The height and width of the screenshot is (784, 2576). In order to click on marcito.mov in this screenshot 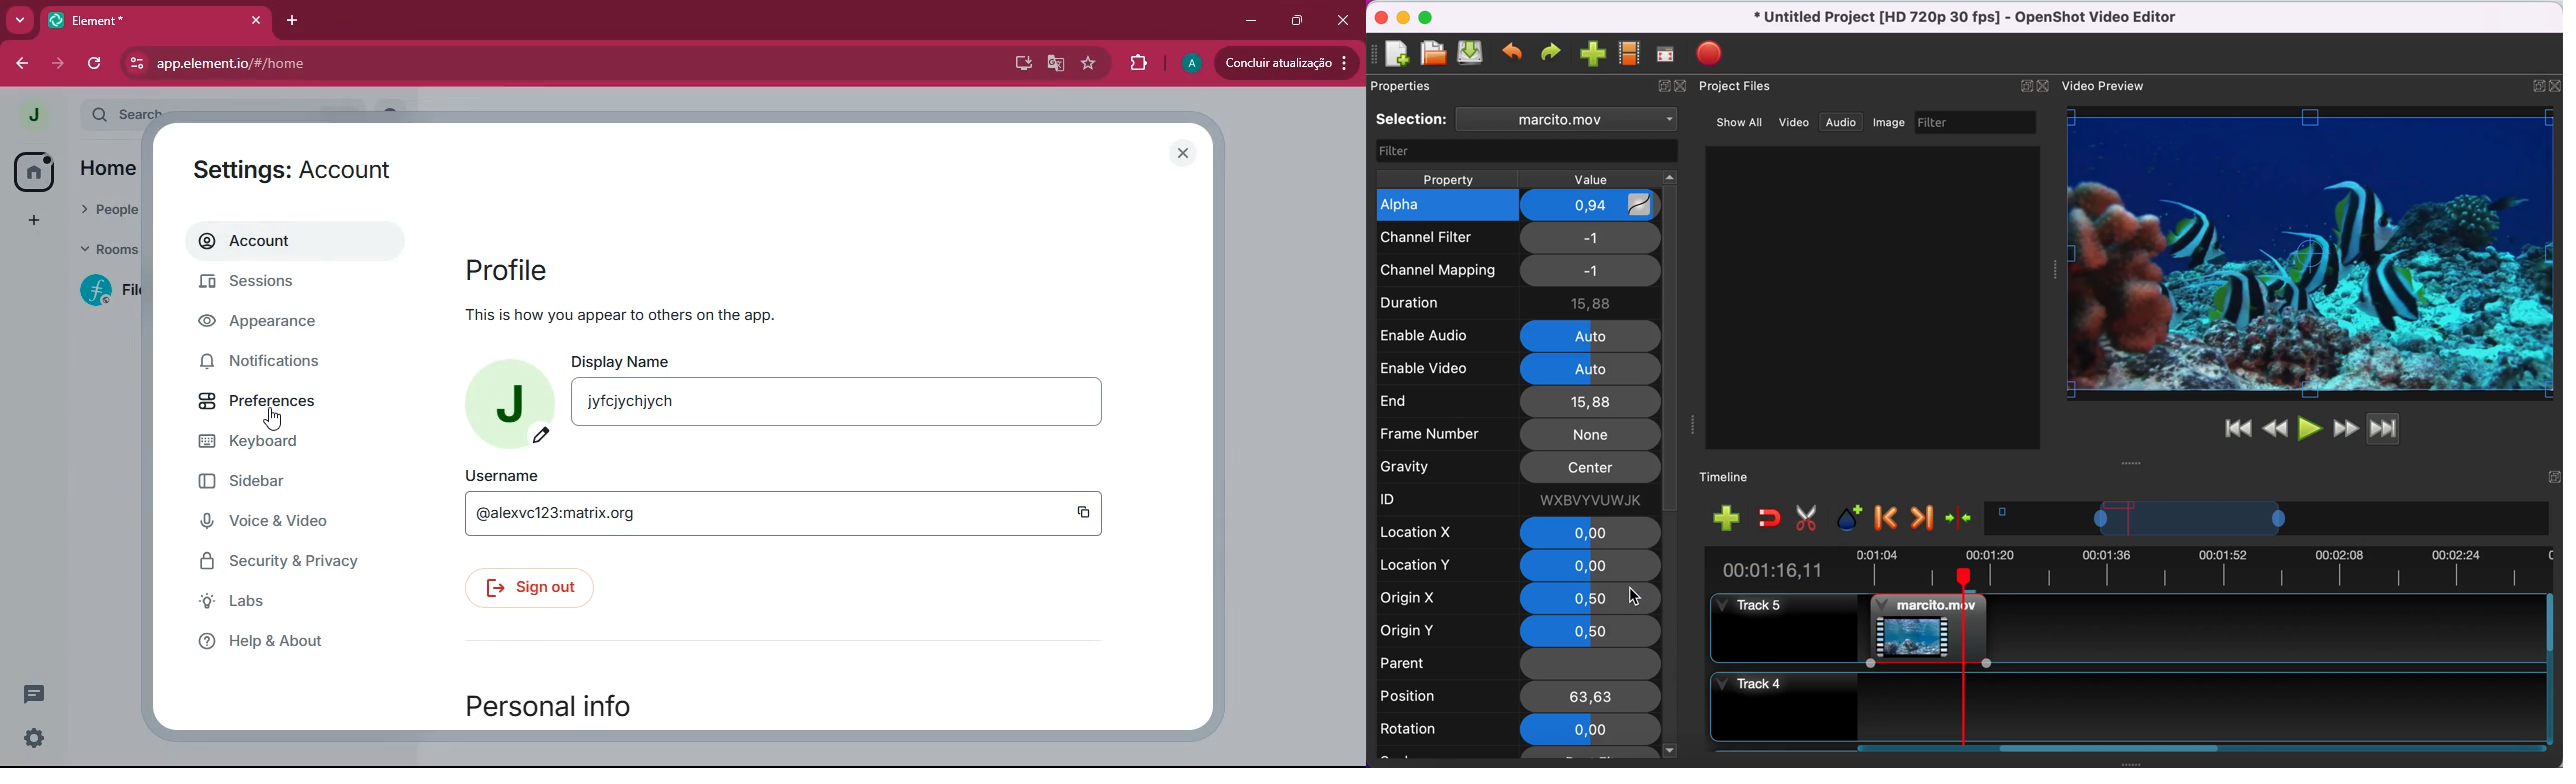, I will do `click(1595, 120)`.